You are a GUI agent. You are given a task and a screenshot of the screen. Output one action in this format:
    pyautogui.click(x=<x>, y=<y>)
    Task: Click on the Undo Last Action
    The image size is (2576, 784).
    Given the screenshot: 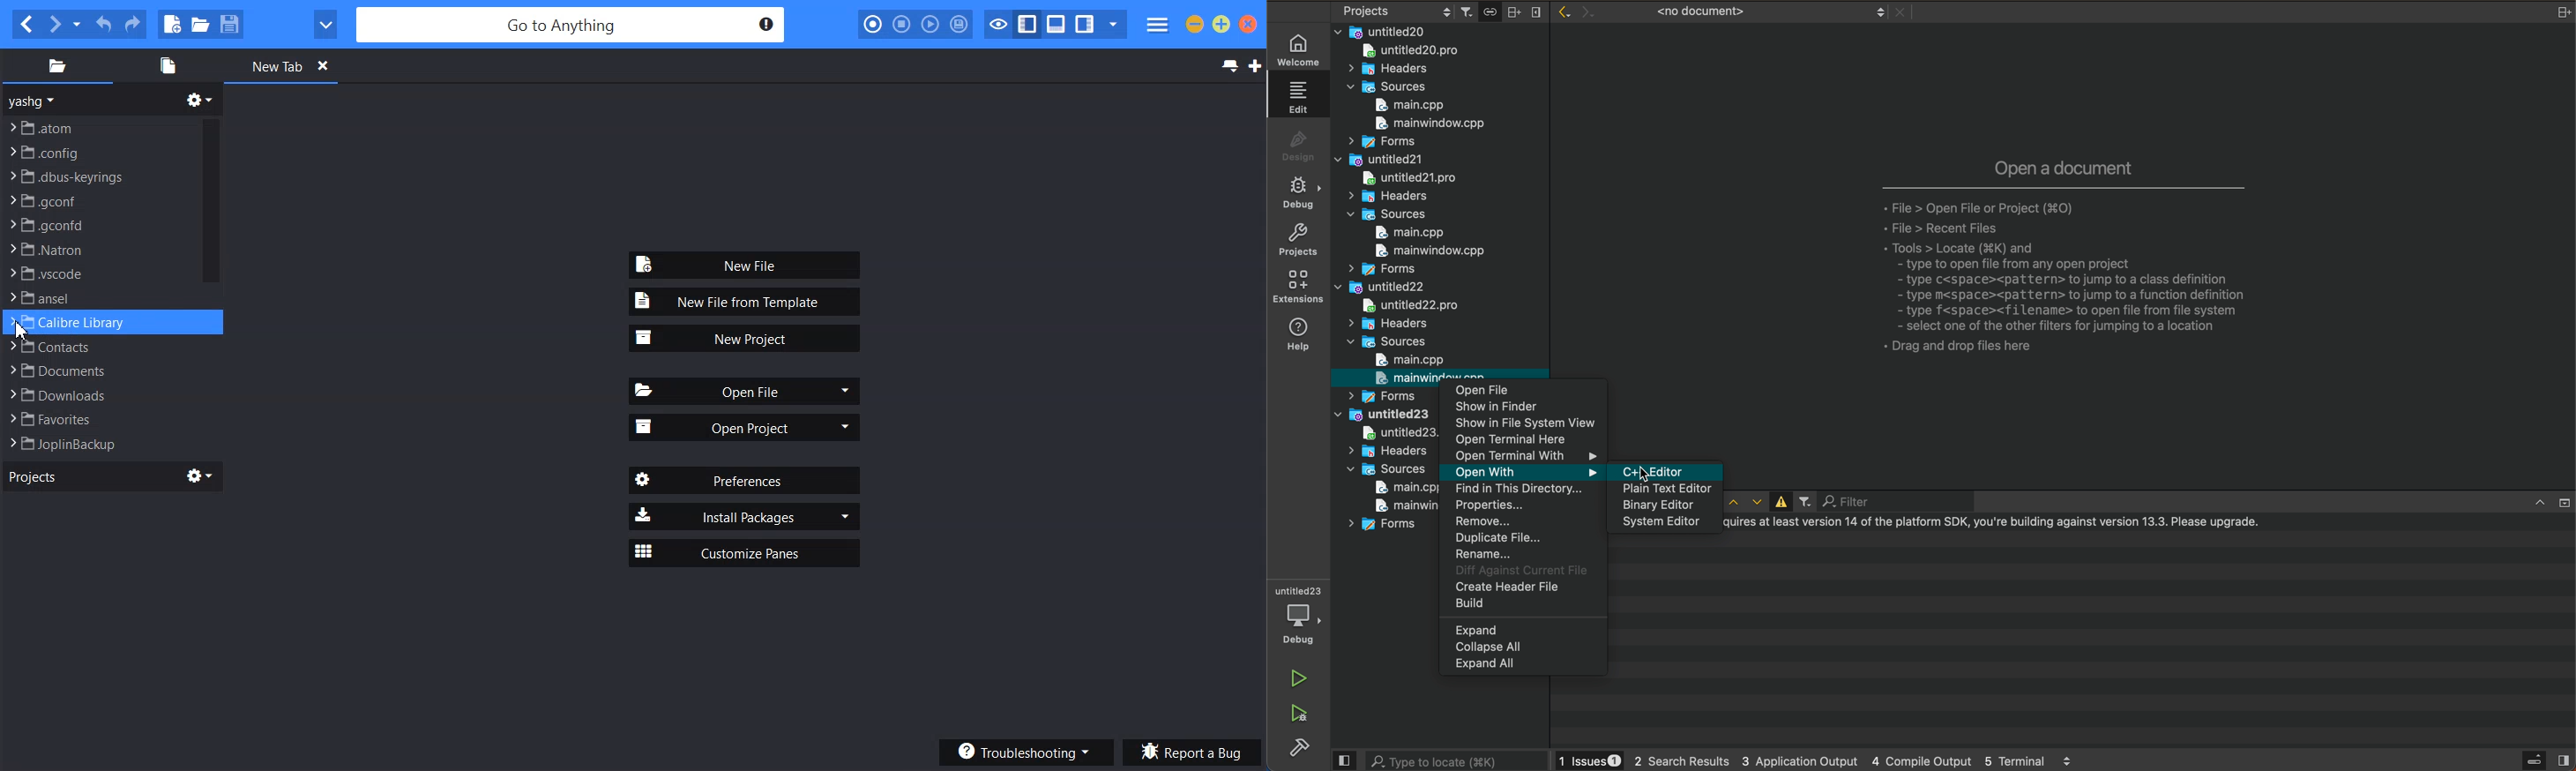 What is the action you would take?
    pyautogui.click(x=105, y=25)
    